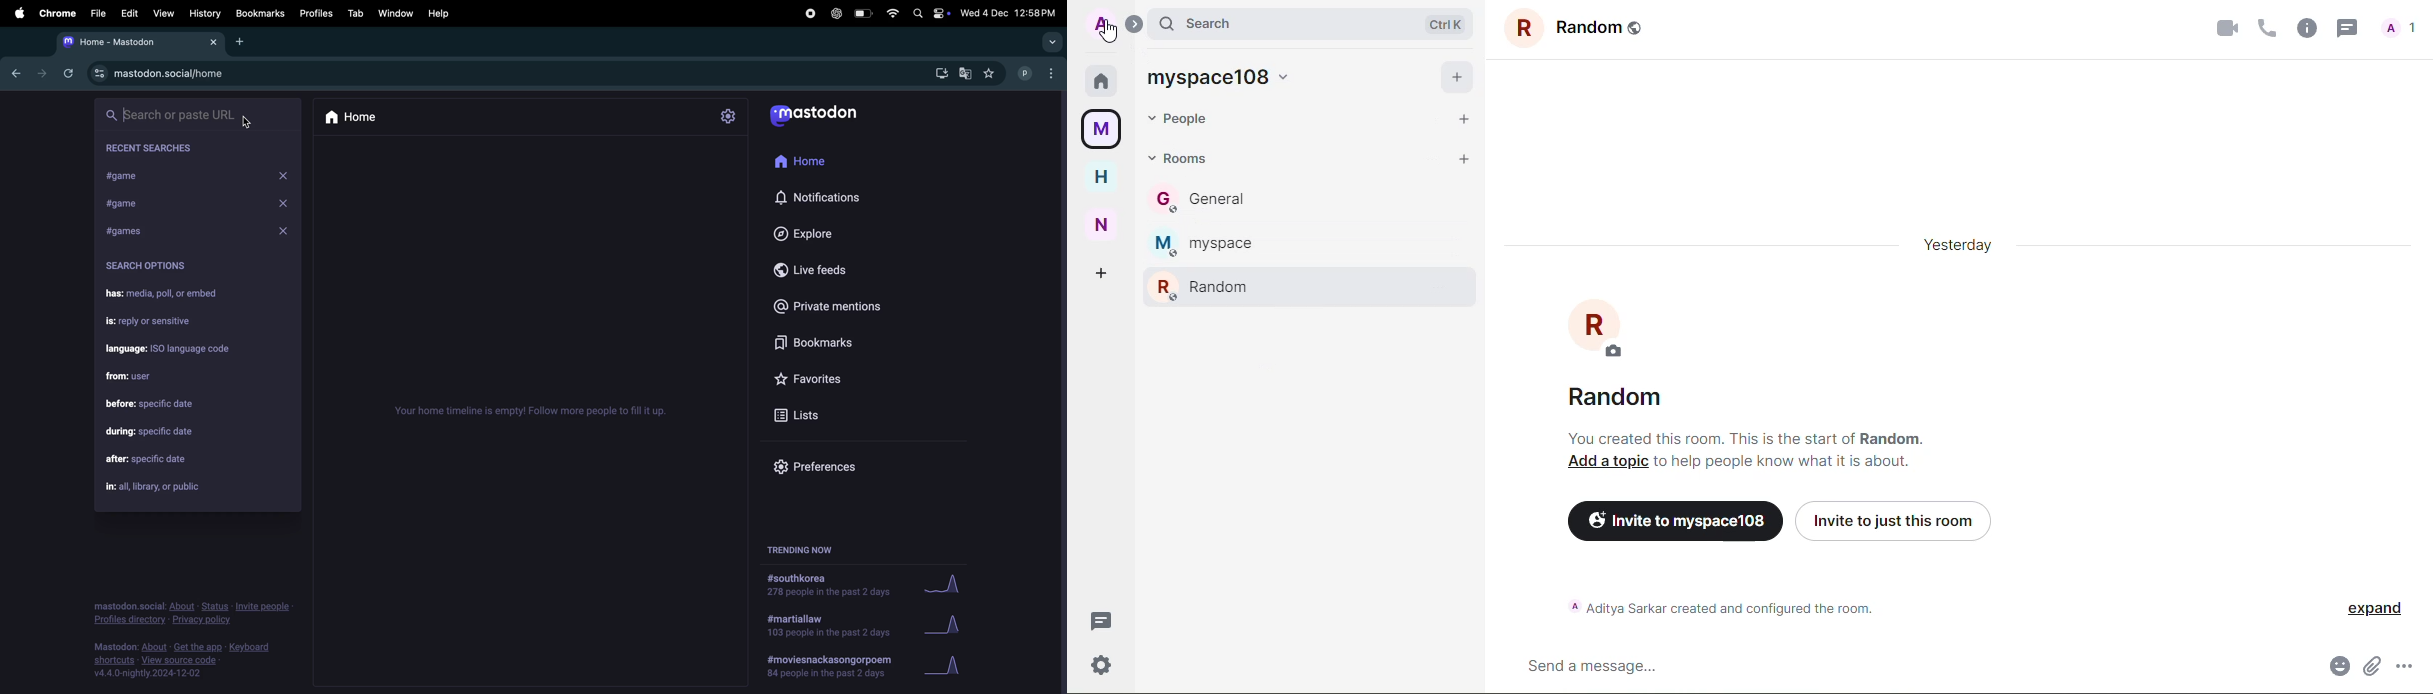 This screenshot has width=2436, height=700. Describe the element at coordinates (938, 72) in the screenshot. I see `download` at that location.